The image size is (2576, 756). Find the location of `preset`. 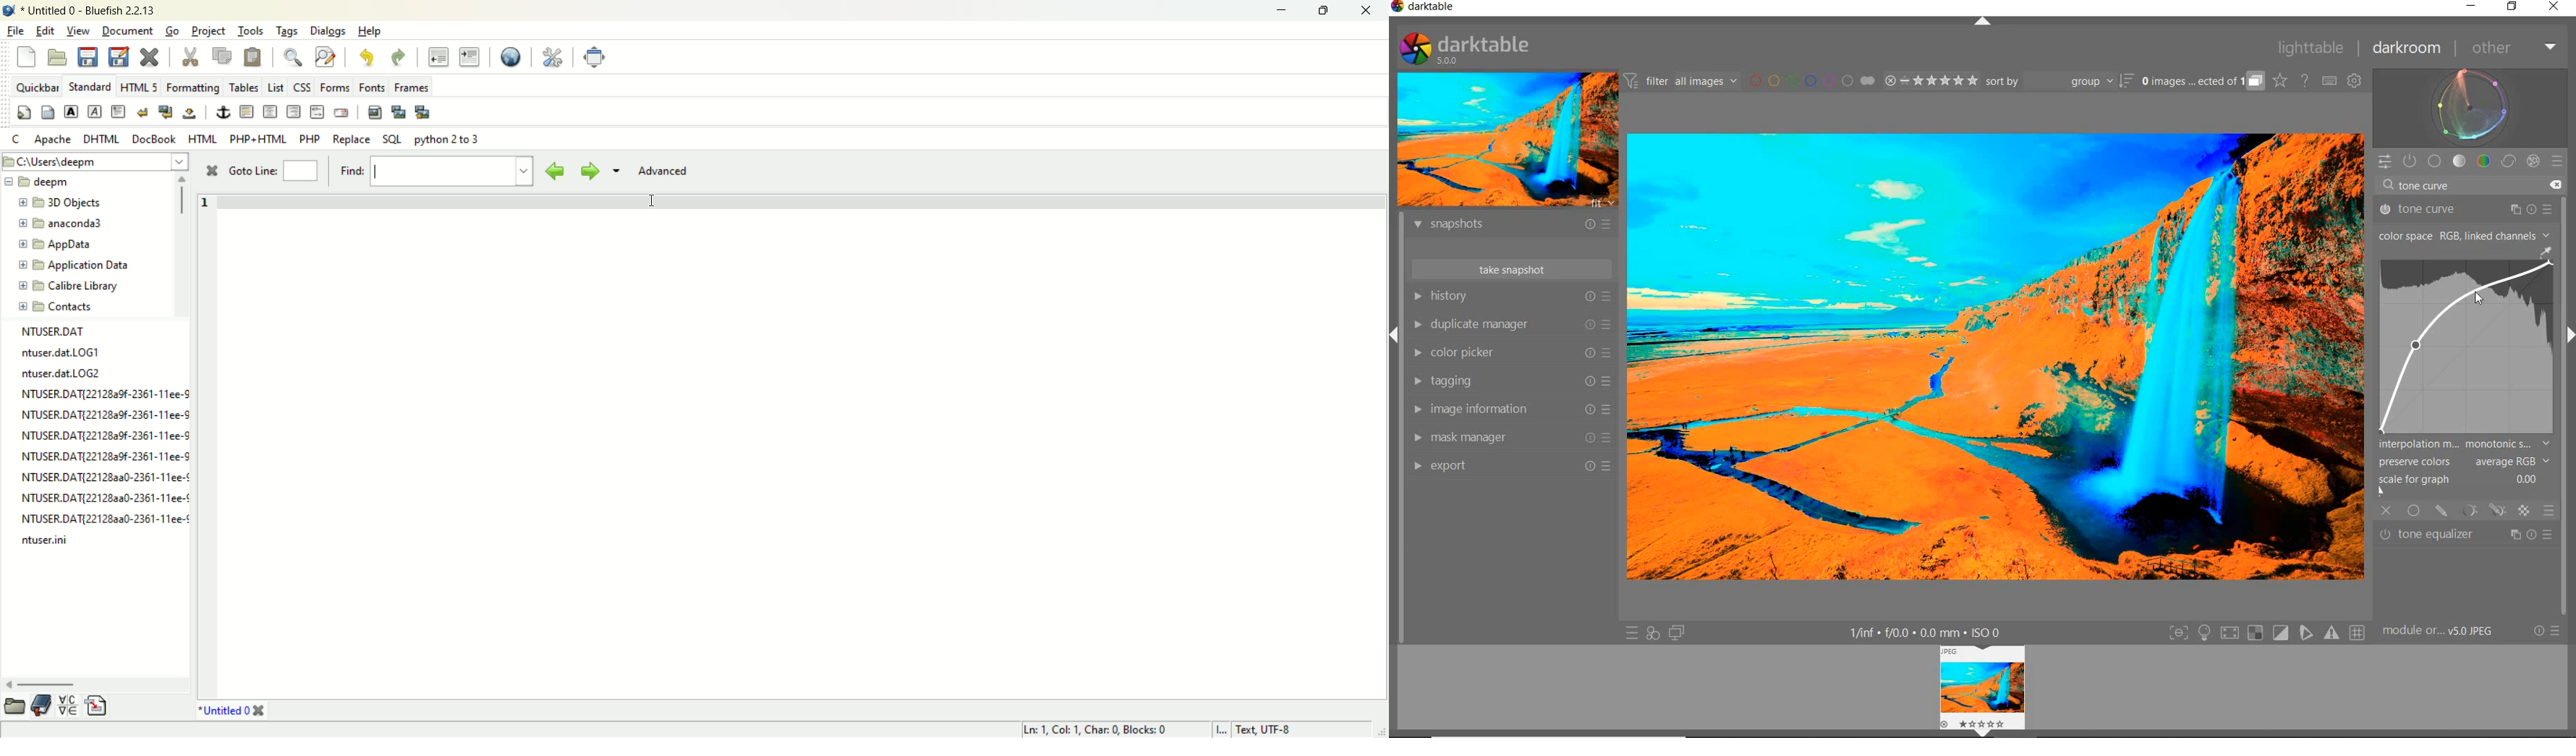

preset is located at coordinates (2559, 159).